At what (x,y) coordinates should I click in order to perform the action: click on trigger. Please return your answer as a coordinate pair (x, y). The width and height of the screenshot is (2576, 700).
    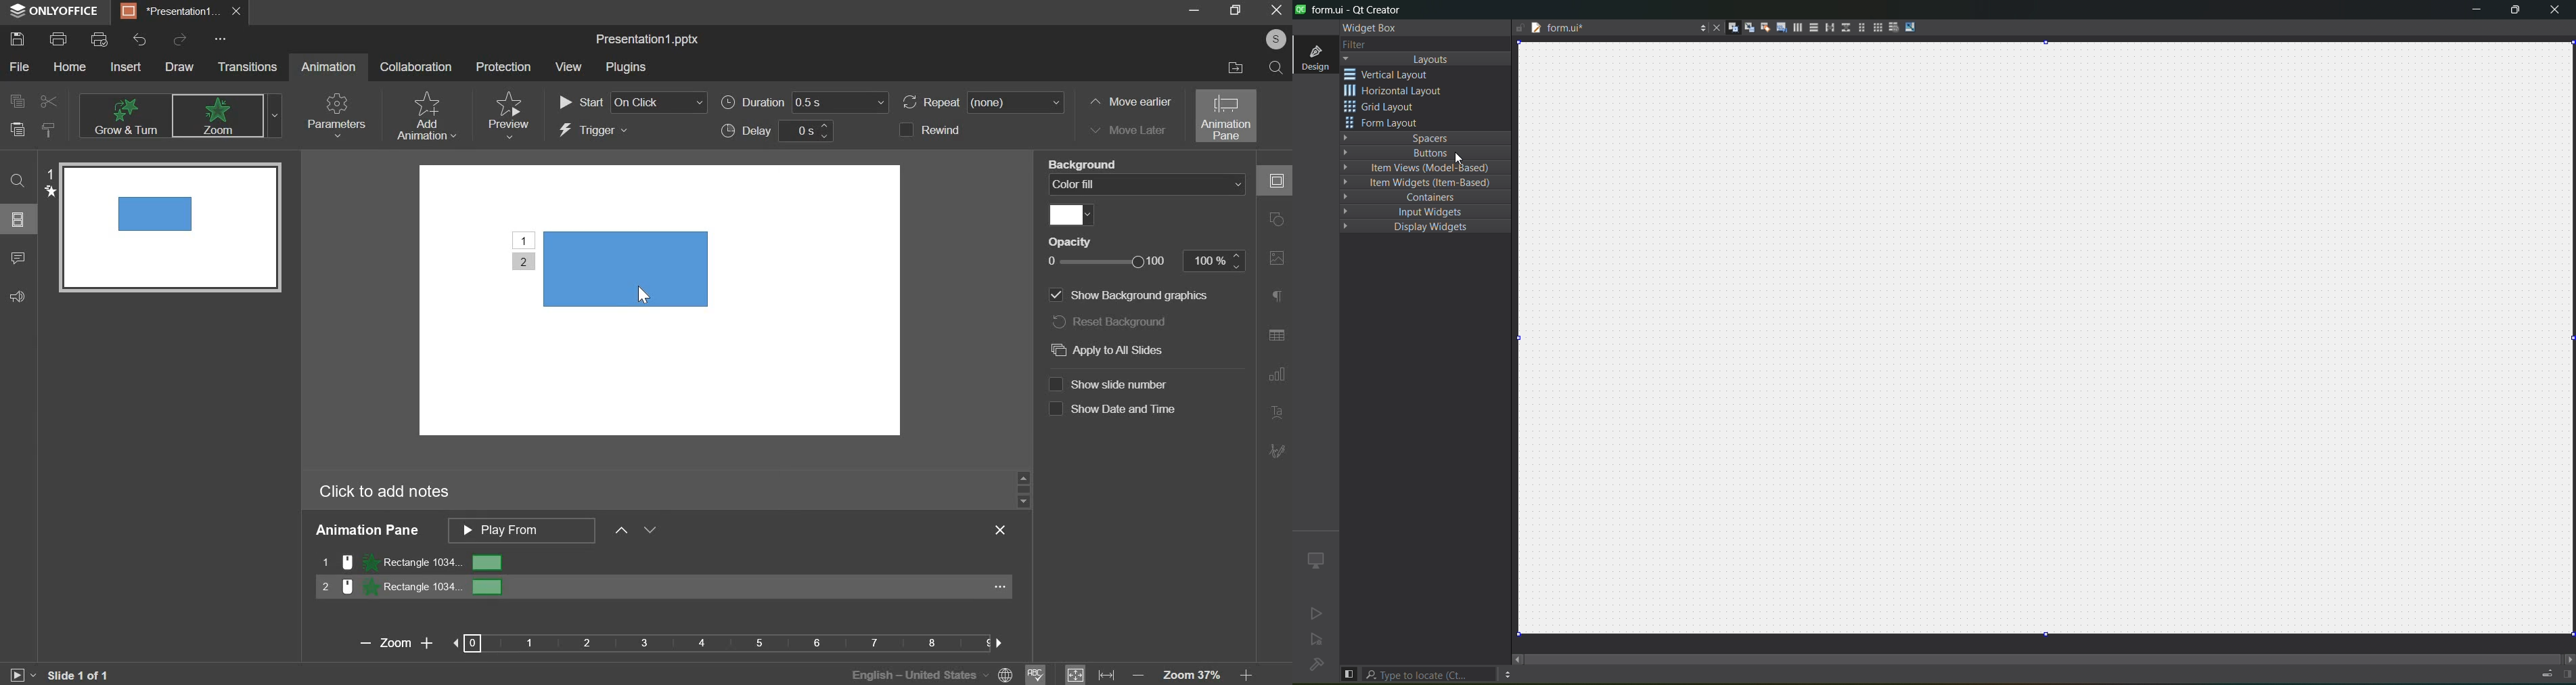
    Looking at the image, I should click on (596, 131).